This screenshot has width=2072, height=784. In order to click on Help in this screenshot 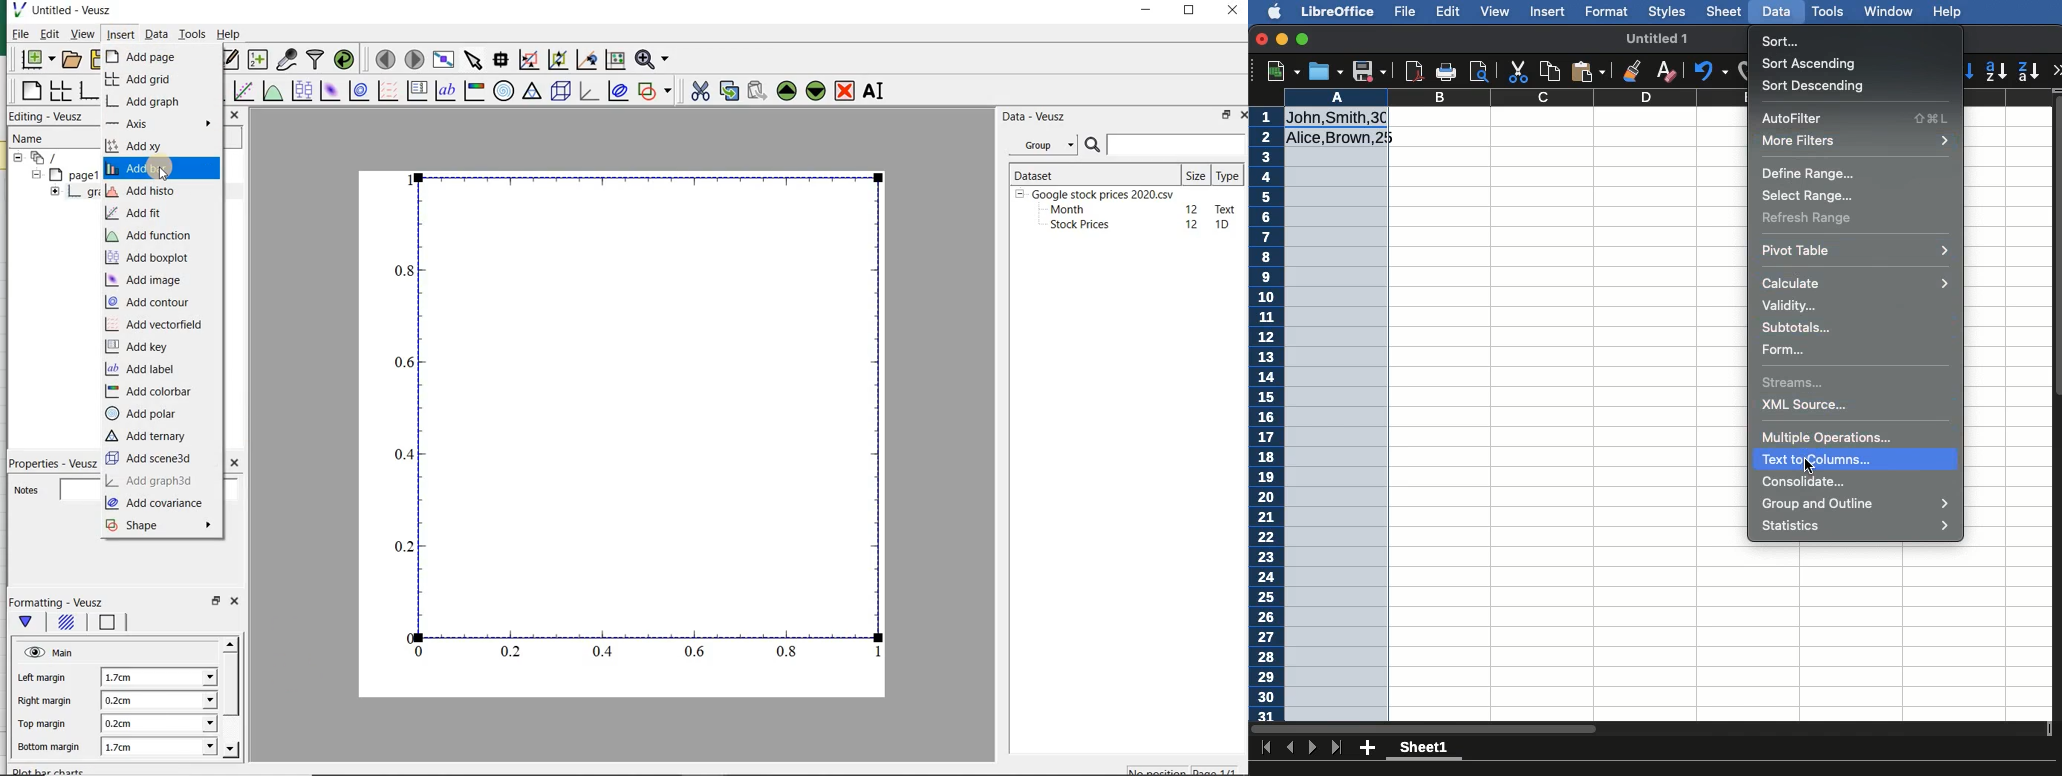, I will do `click(230, 36)`.